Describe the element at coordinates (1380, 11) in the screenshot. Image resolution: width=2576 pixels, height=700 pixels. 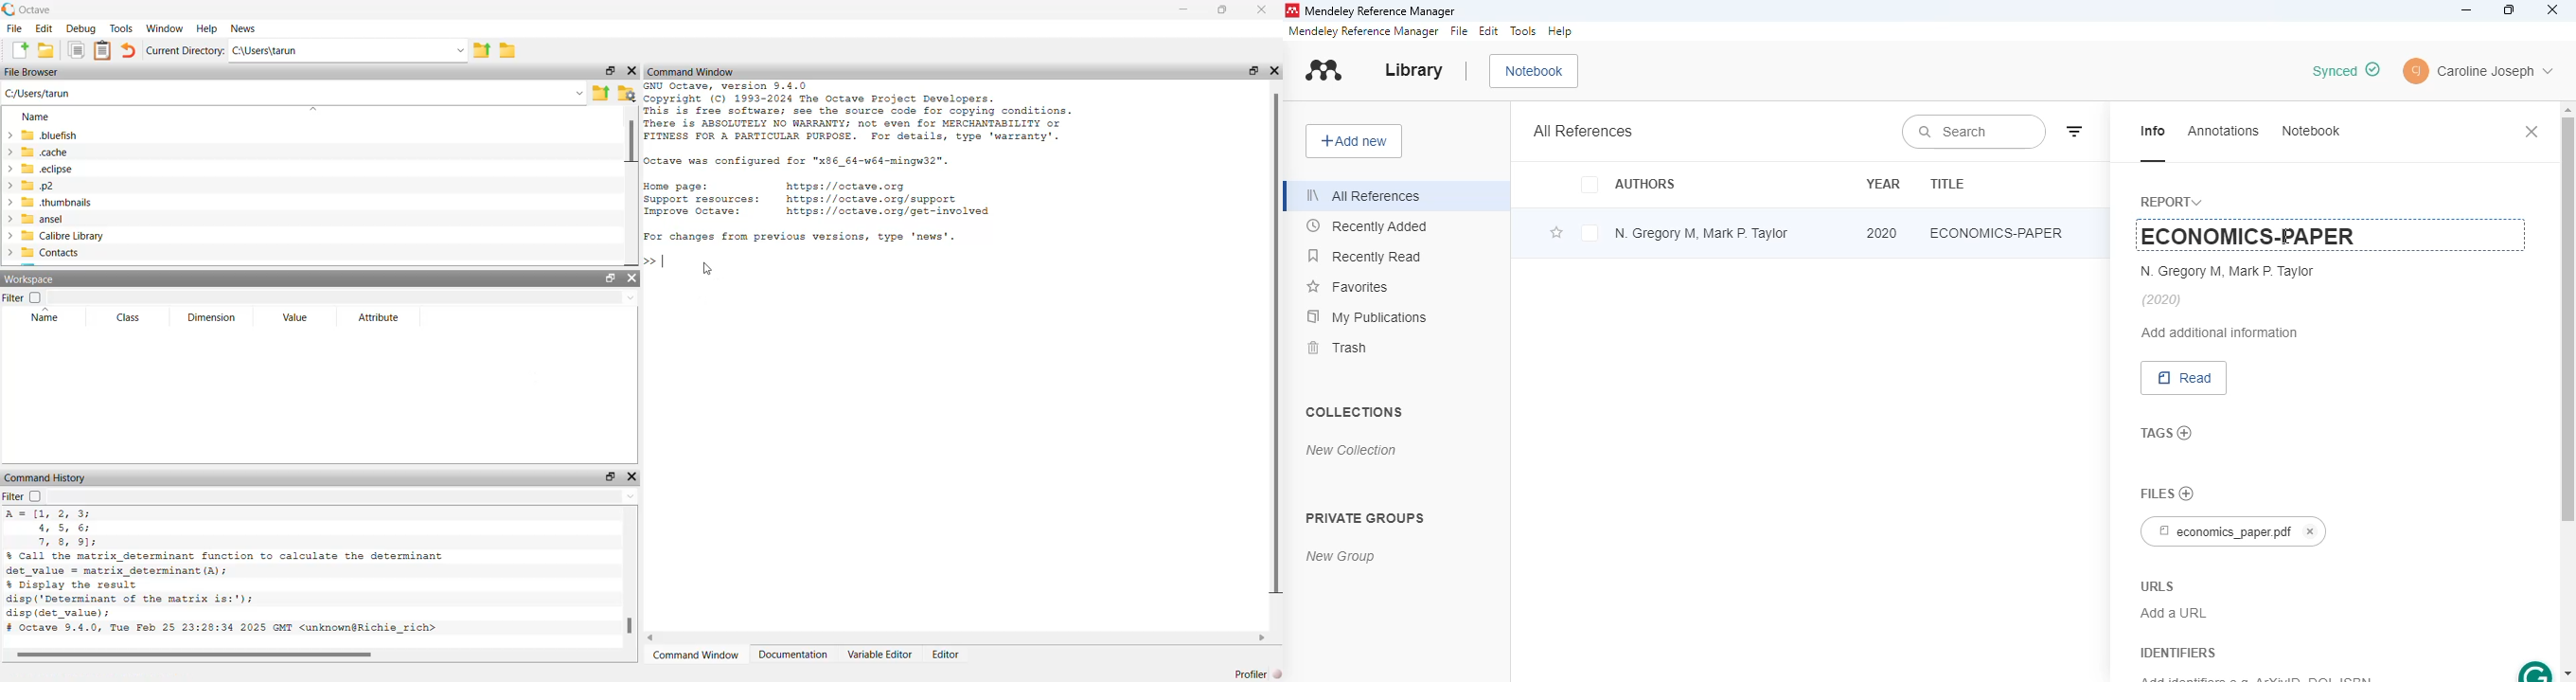
I see `mendeley reference manager` at that location.